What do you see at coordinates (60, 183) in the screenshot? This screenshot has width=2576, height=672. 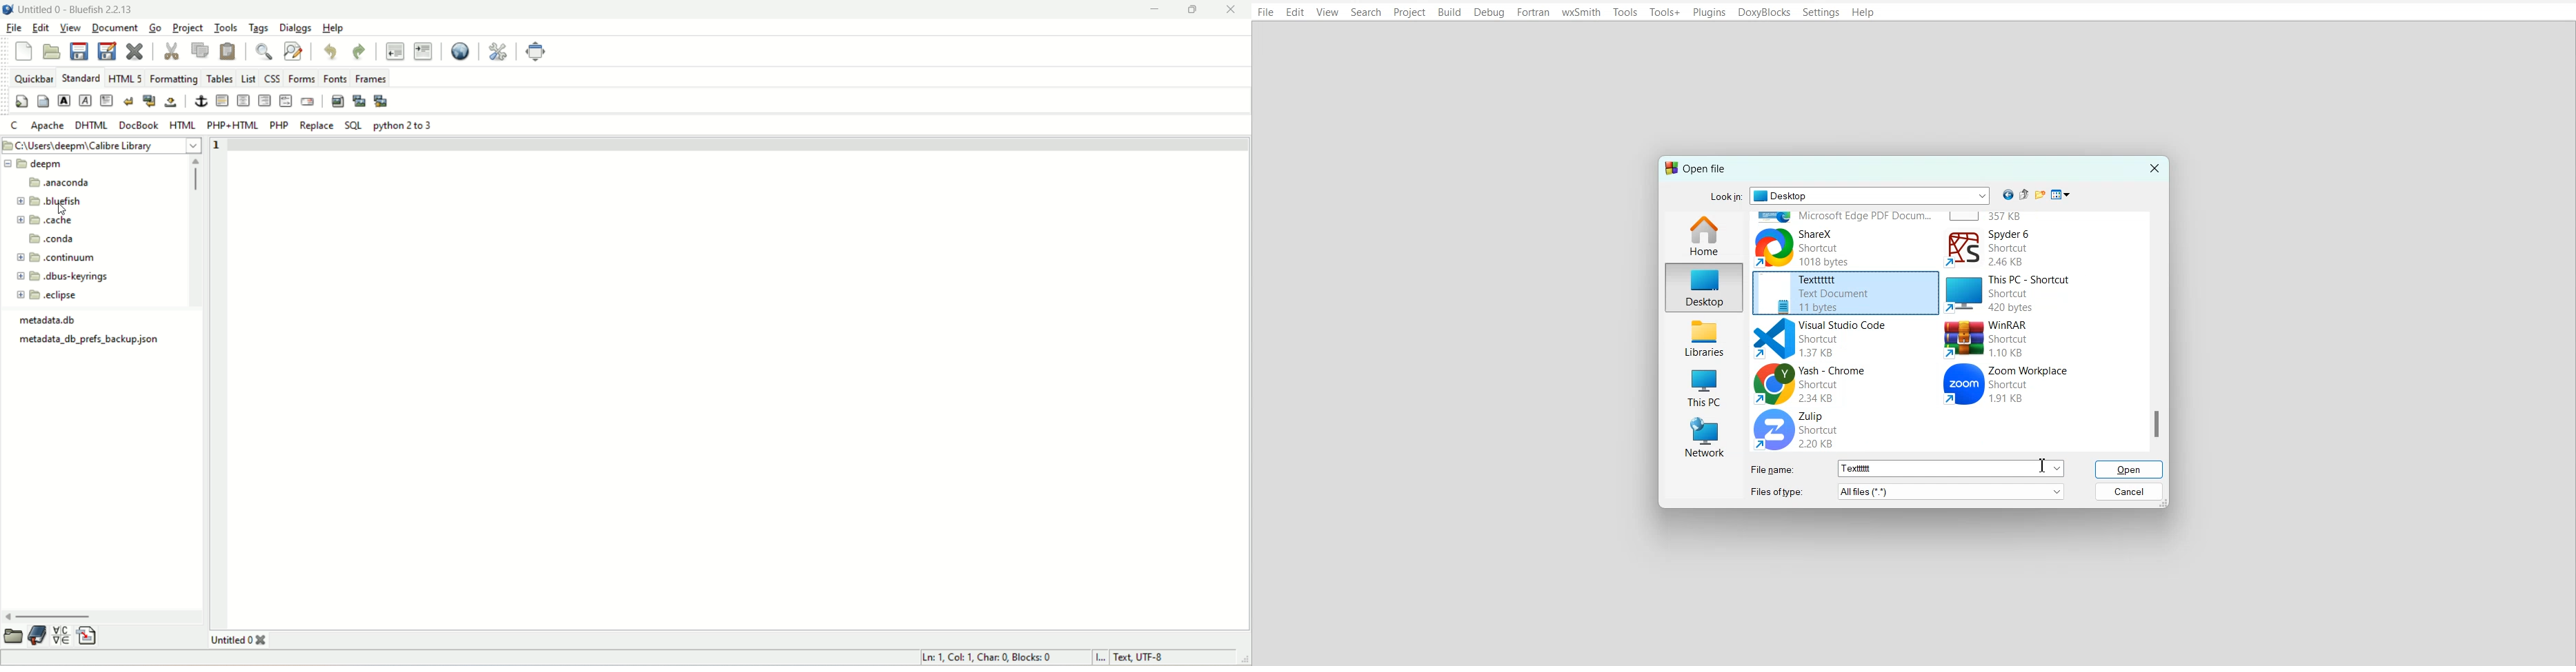 I see `anaconda` at bounding box center [60, 183].